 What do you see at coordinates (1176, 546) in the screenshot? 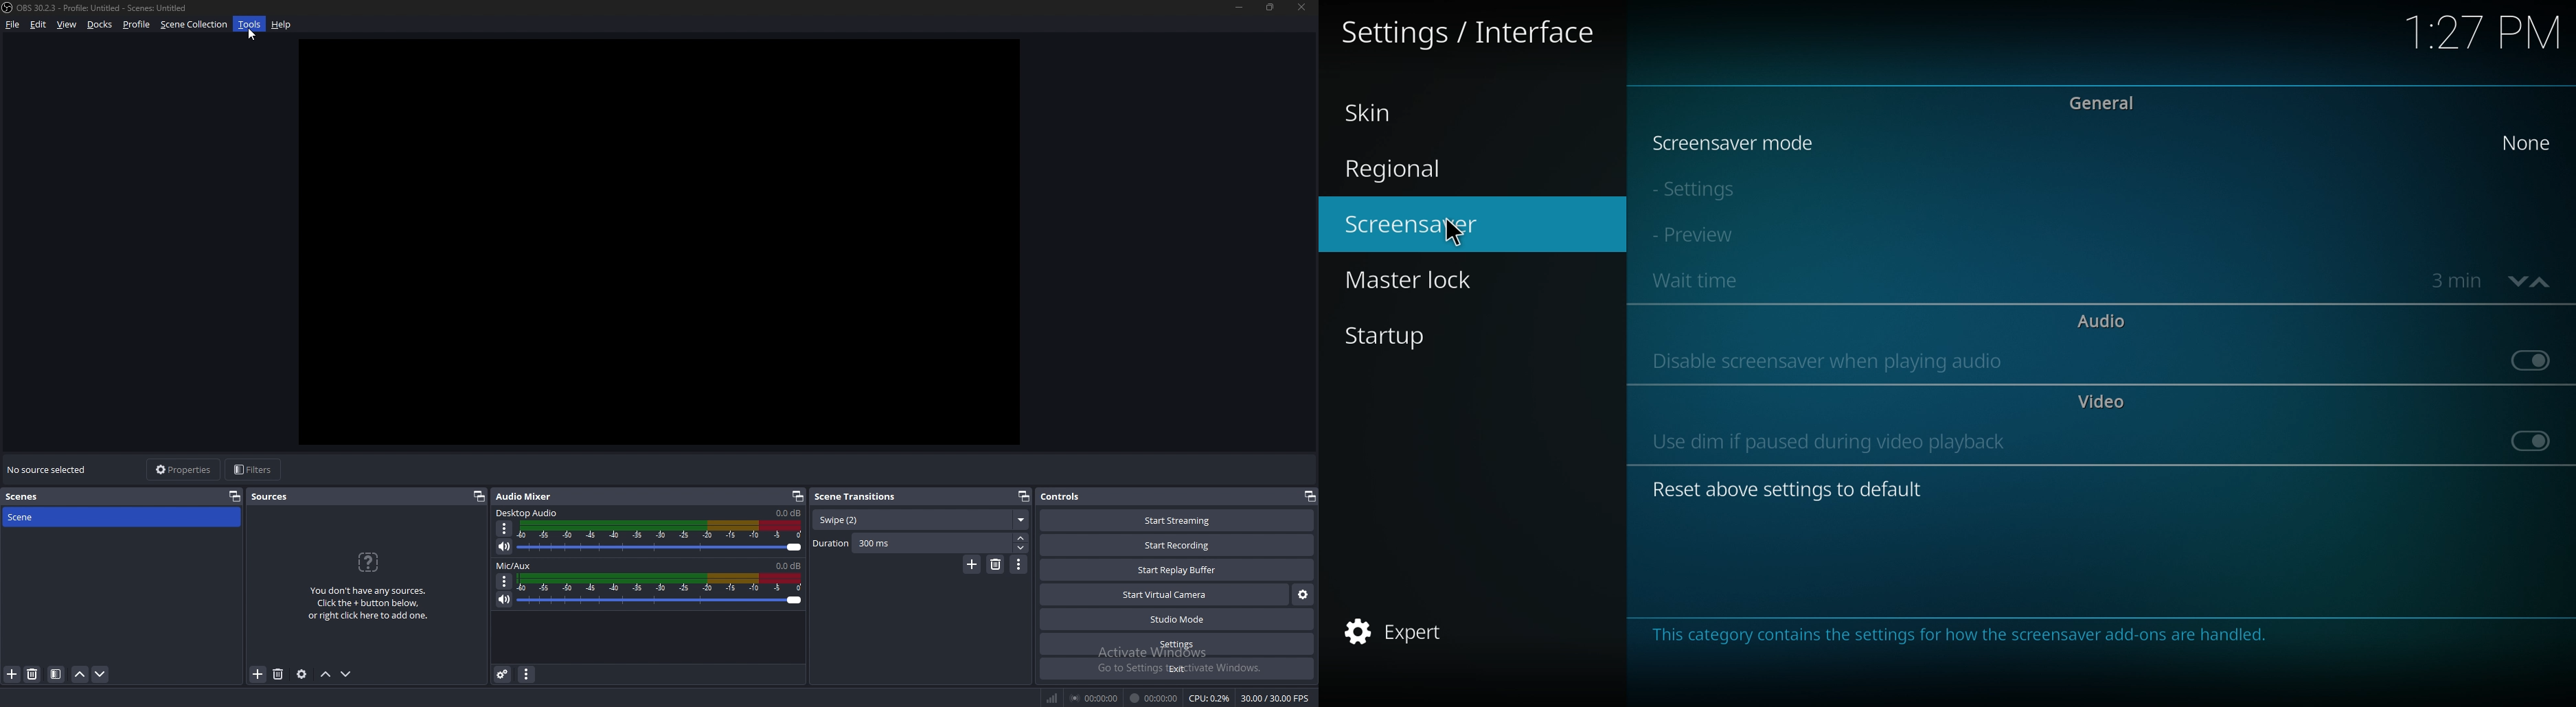
I see `start recording` at bounding box center [1176, 546].